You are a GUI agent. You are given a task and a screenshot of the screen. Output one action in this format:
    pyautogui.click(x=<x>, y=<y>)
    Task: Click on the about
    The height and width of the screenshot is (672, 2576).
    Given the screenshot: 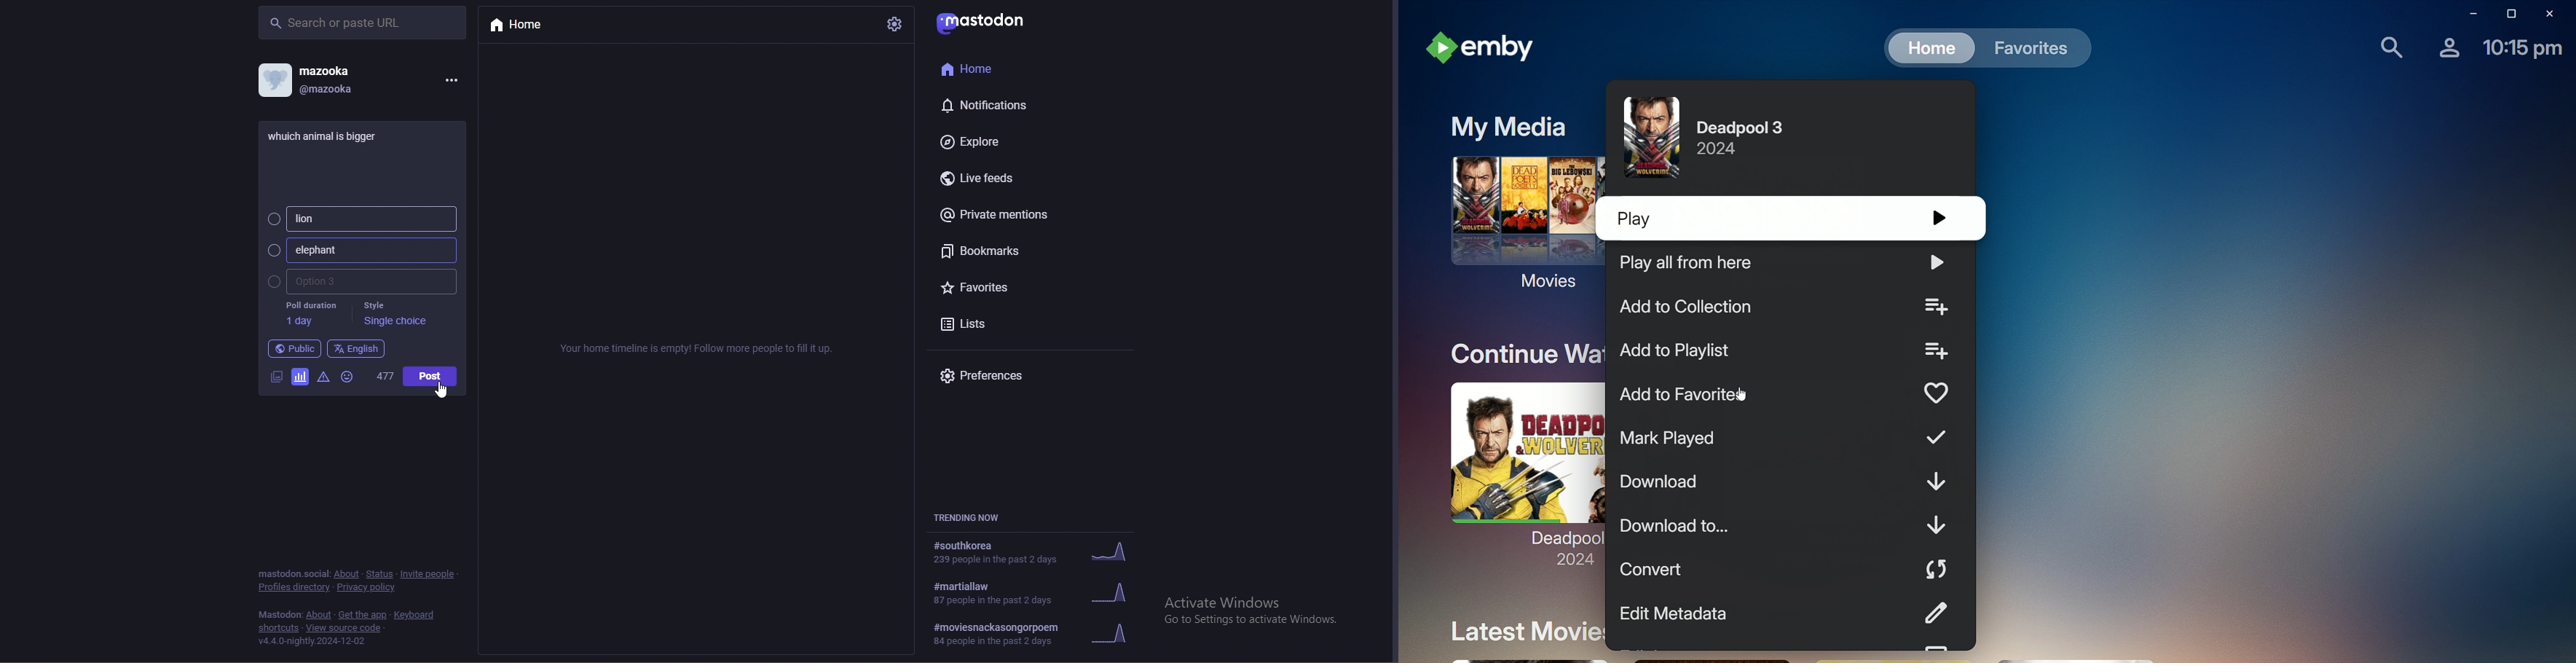 What is the action you would take?
    pyautogui.click(x=318, y=615)
    